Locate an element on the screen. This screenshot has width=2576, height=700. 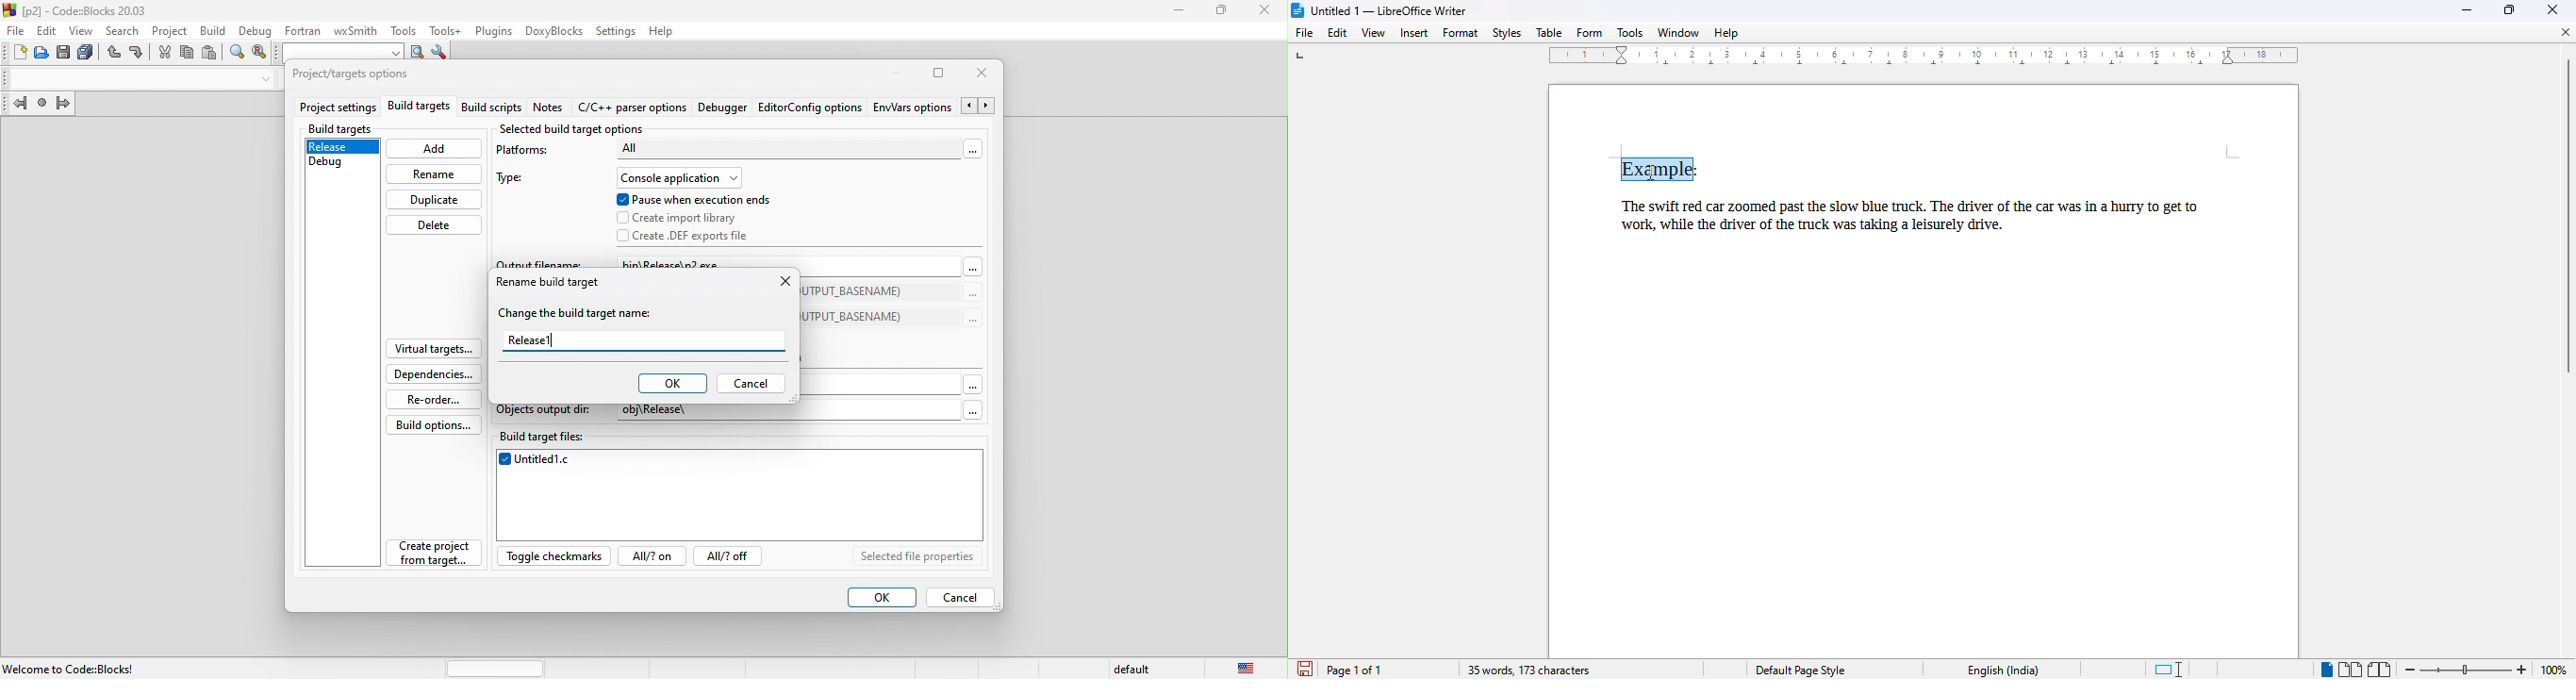
project\target option is located at coordinates (351, 75).